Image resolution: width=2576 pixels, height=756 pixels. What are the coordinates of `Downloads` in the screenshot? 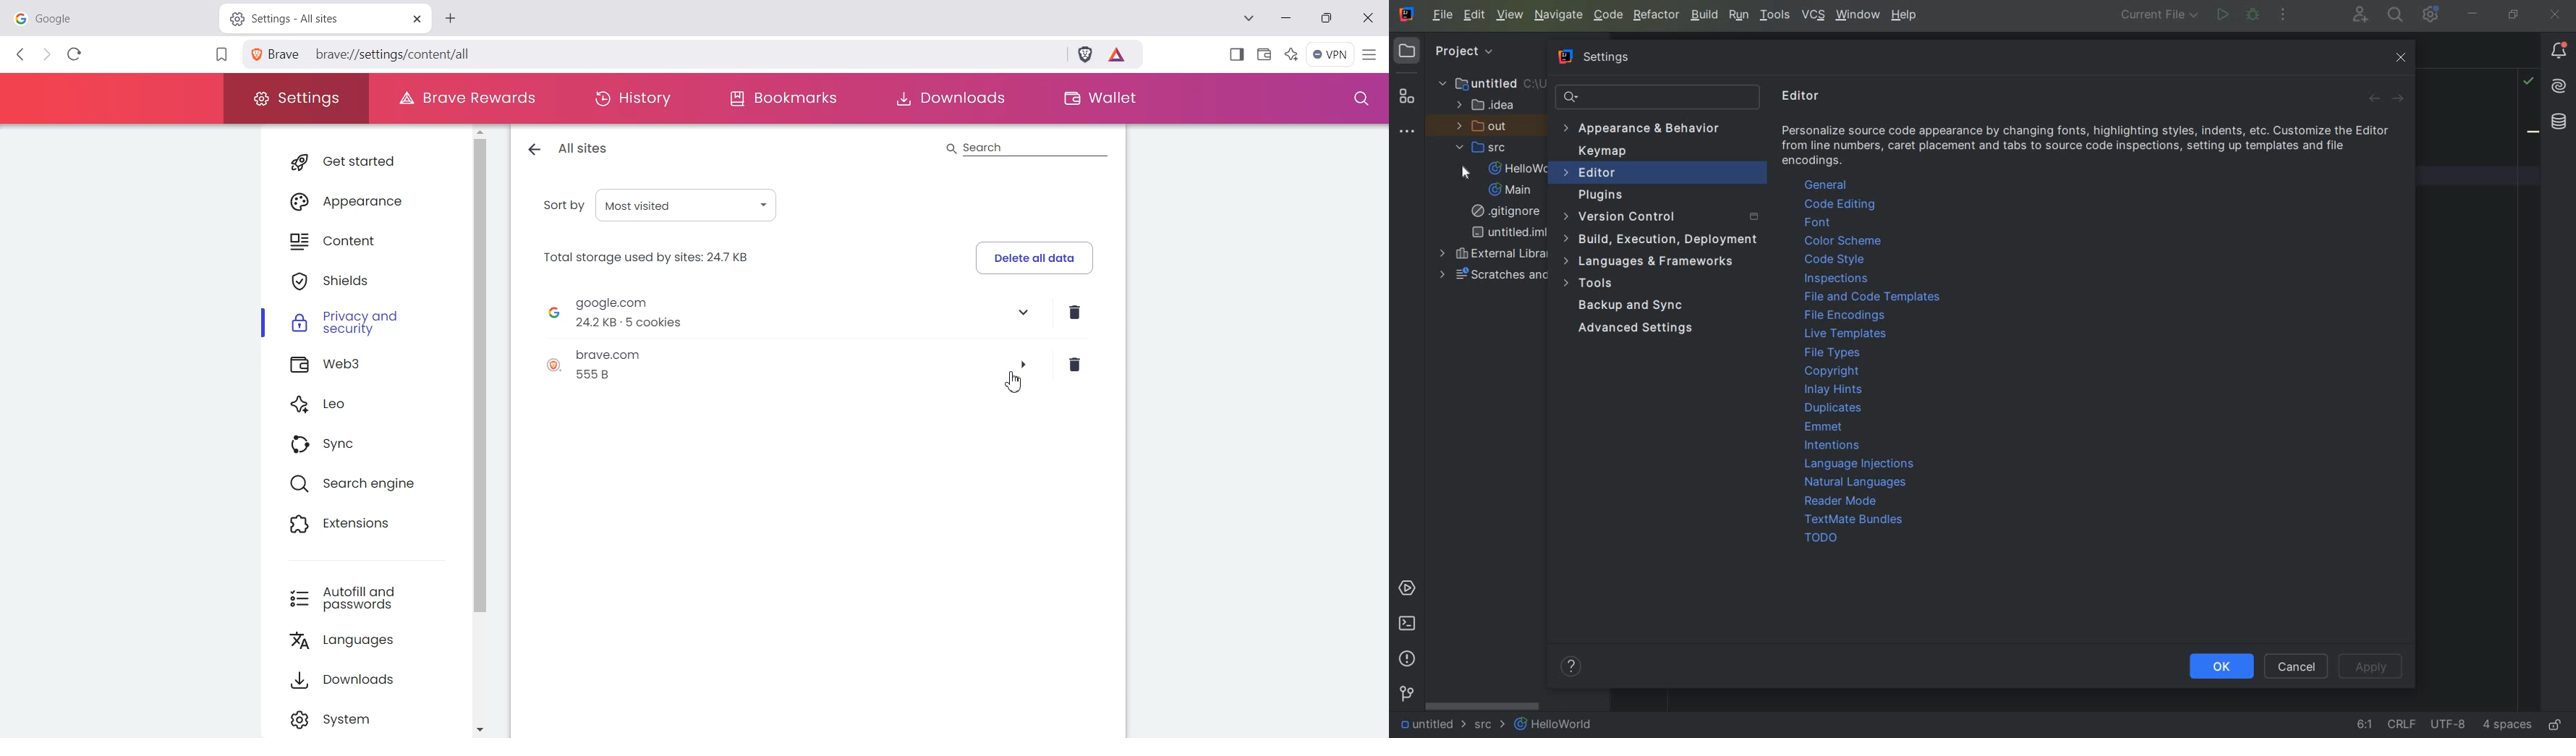 It's located at (949, 98).